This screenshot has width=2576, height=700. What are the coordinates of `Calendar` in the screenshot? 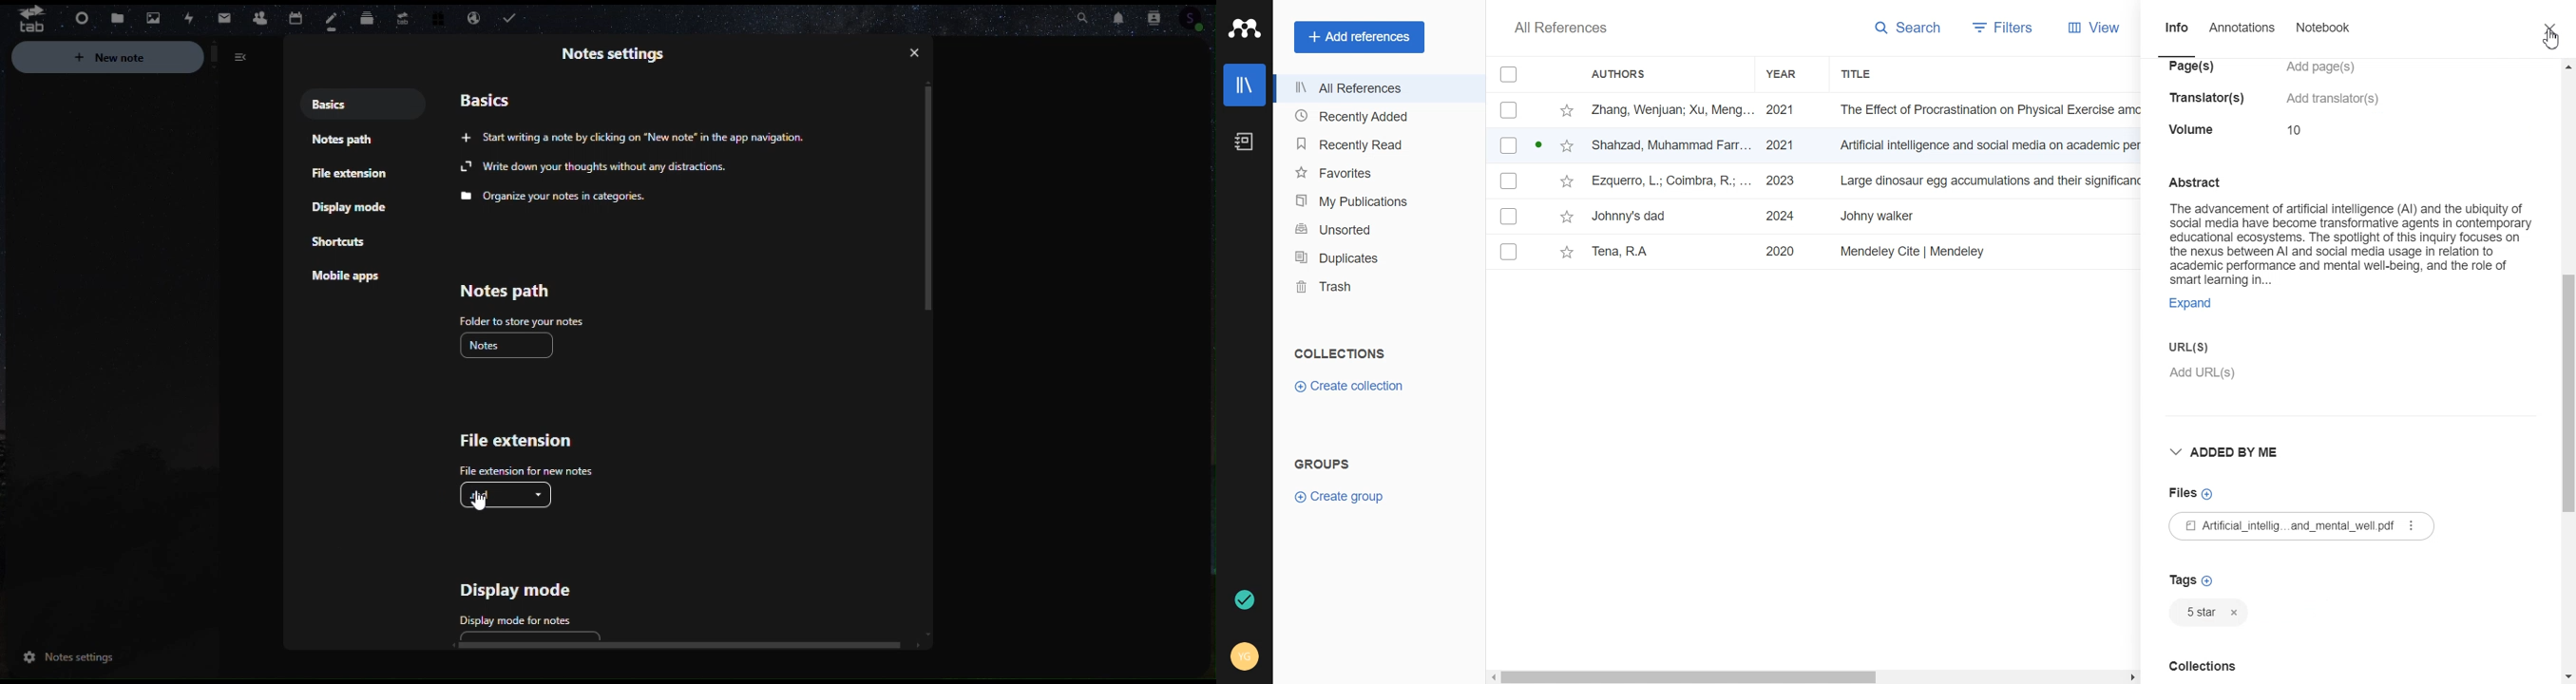 It's located at (294, 16).